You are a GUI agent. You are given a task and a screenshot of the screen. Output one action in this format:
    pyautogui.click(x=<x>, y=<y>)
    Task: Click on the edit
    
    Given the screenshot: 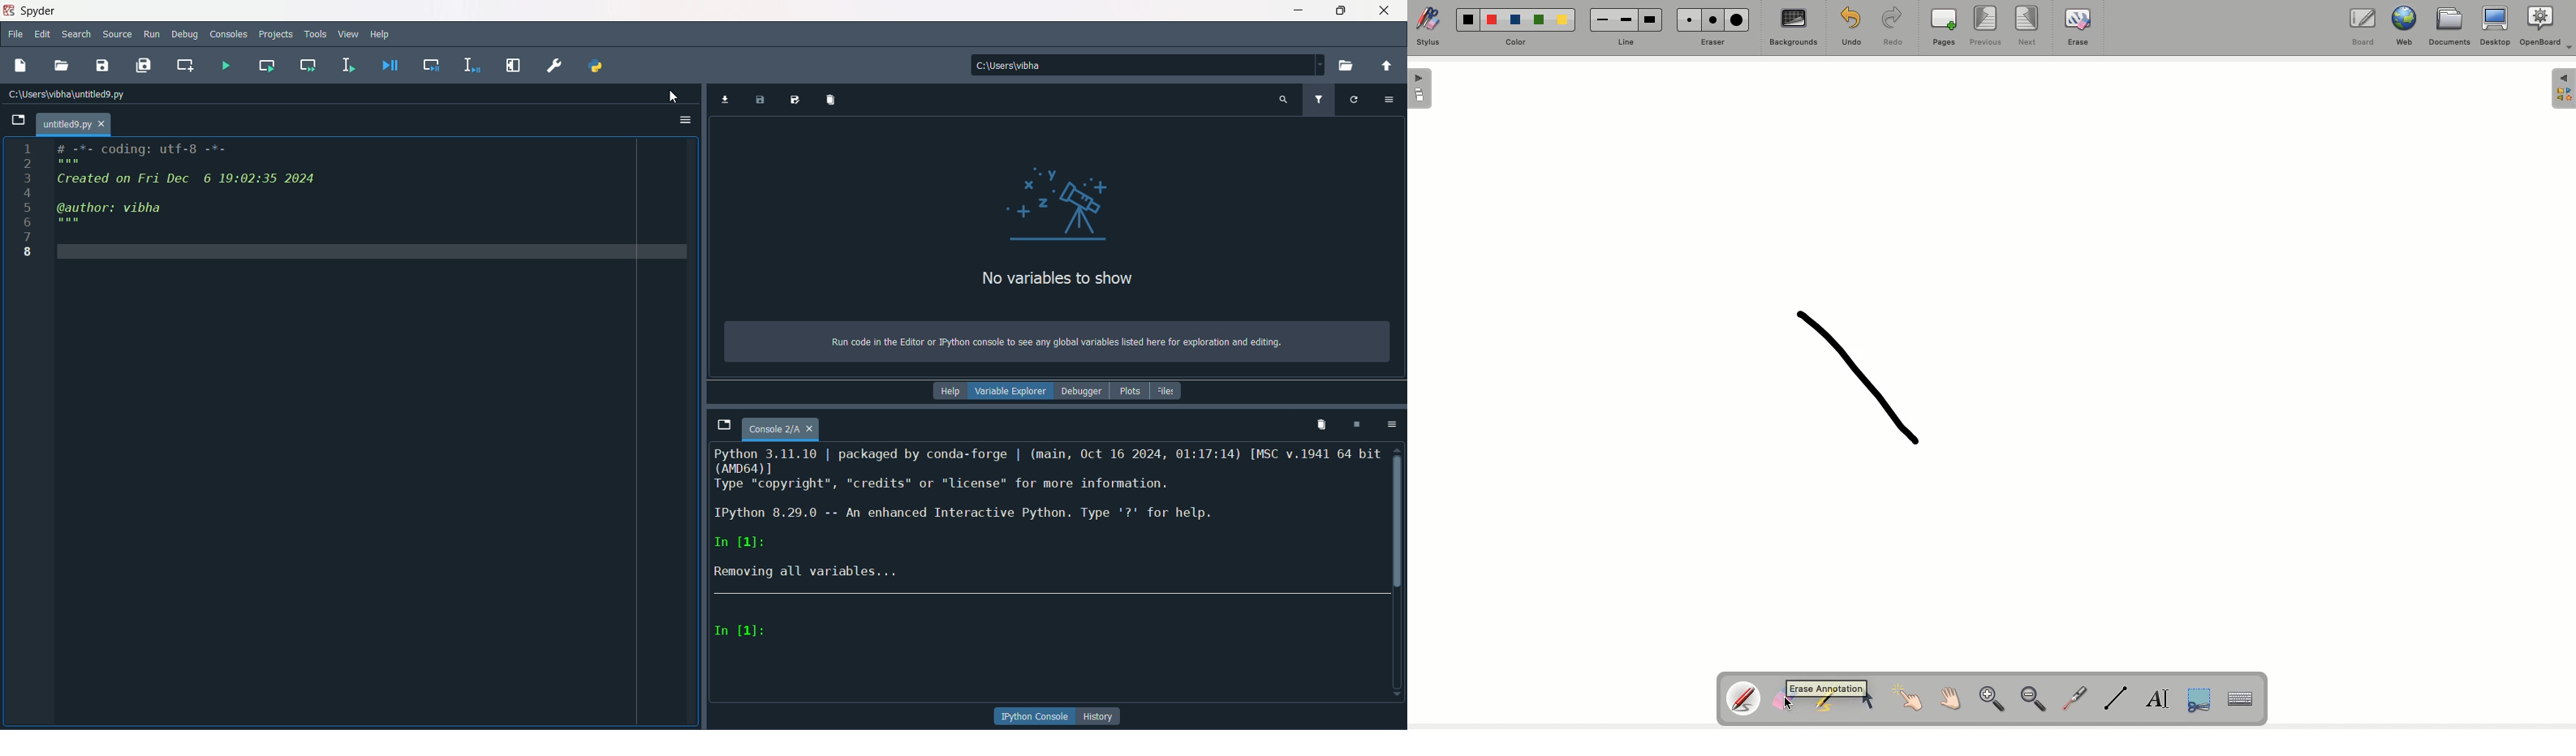 What is the action you would take?
    pyautogui.click(x=43, y=35)
    